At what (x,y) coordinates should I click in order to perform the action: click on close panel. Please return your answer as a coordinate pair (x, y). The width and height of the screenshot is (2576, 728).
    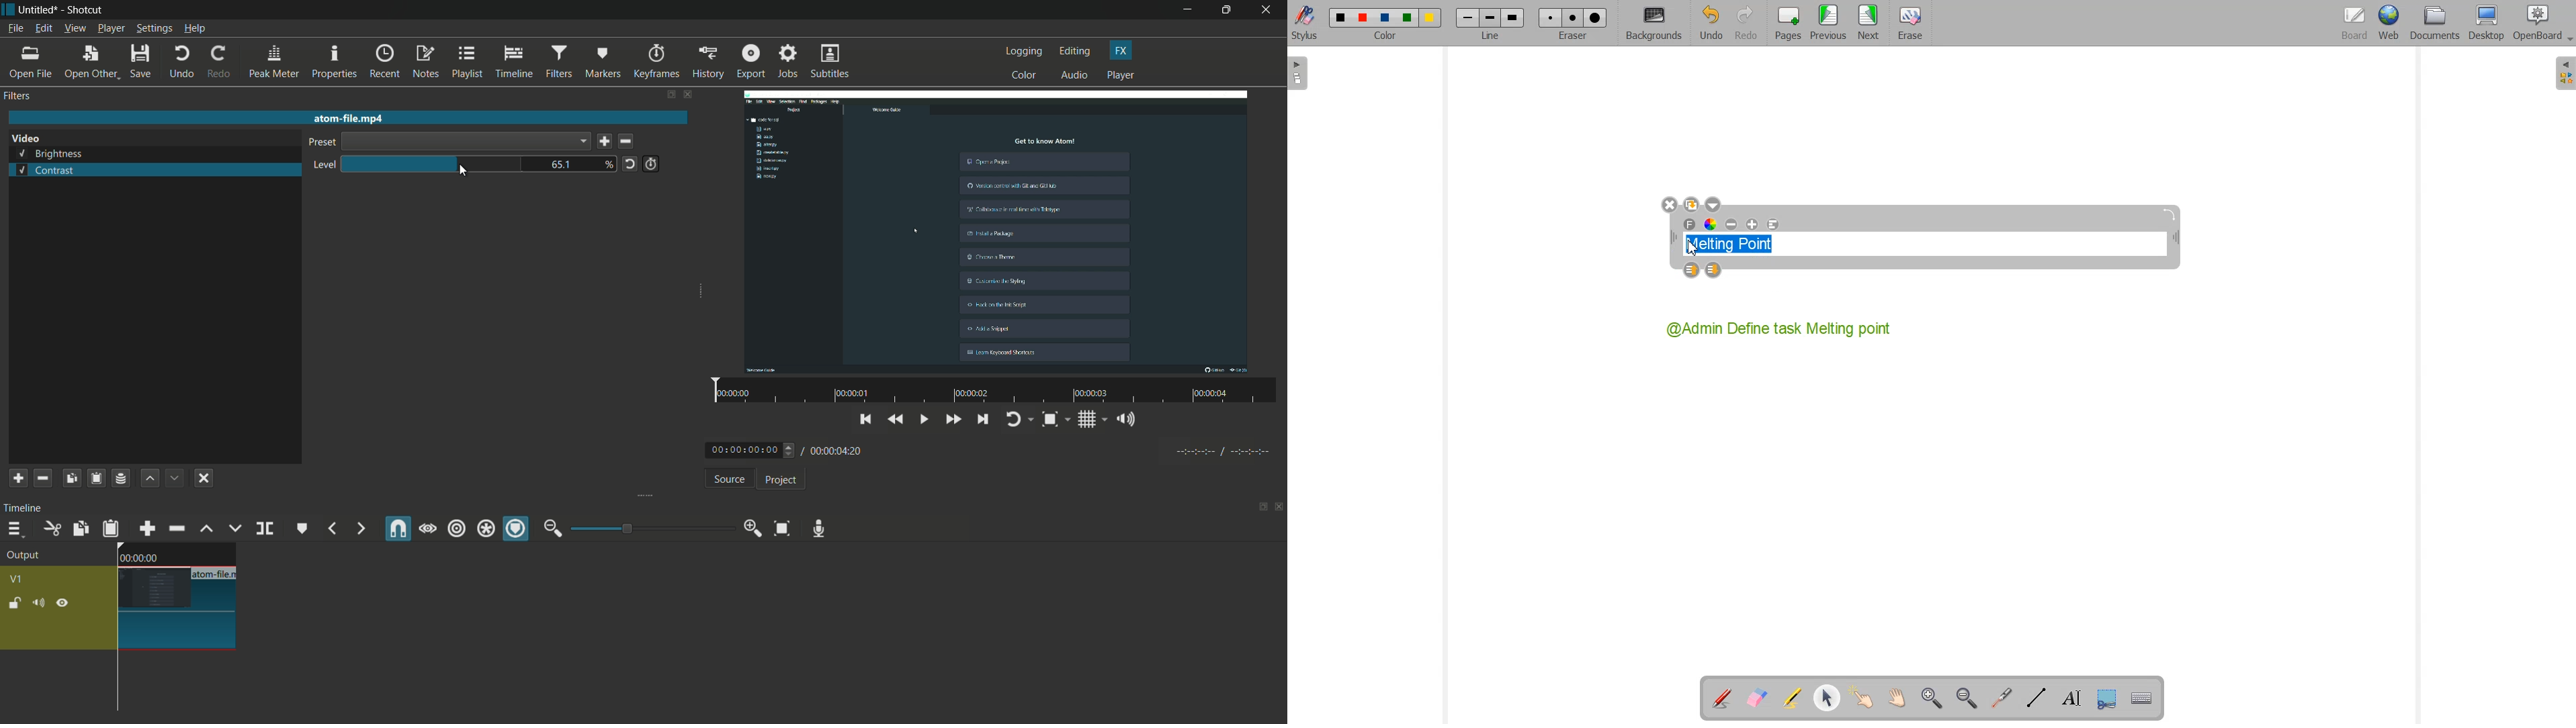
    Looking at the image, I should click on (1280, 508).